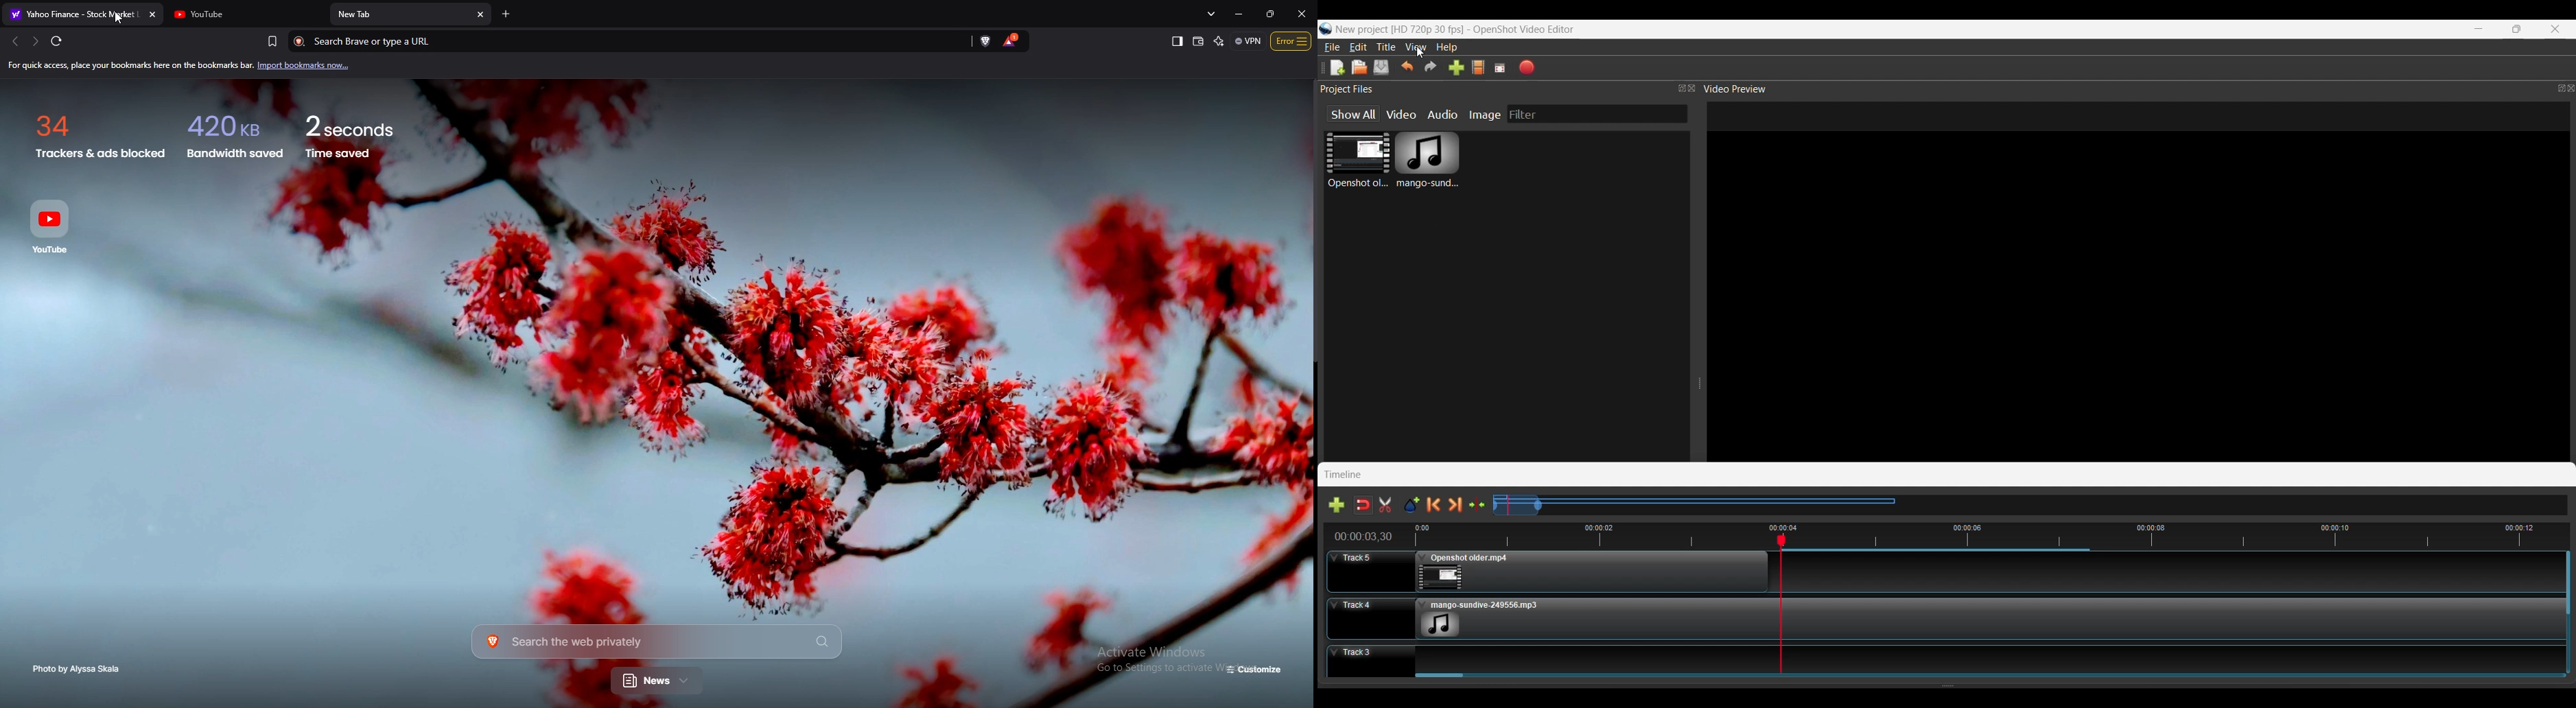 This screenshot has height=728, width=2576. I want to click on Close, so click(1691, 88).